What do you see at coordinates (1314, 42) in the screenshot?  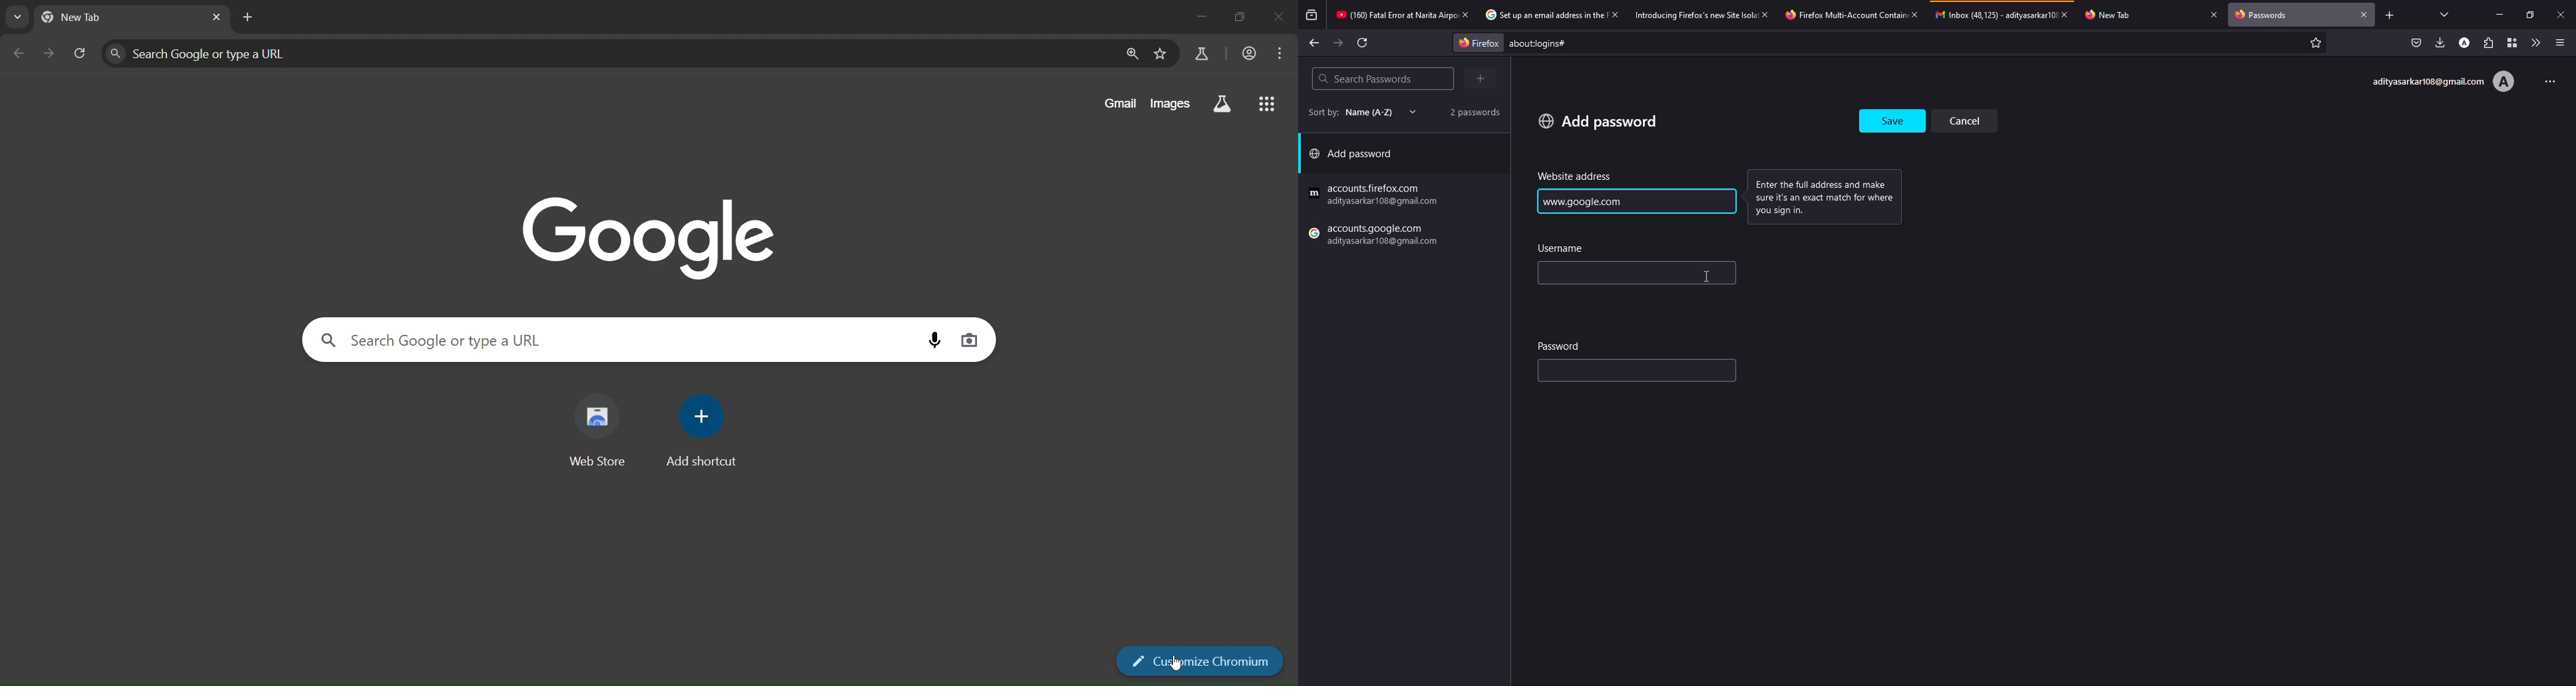 I see `back` at bounding box center [1314, 42].